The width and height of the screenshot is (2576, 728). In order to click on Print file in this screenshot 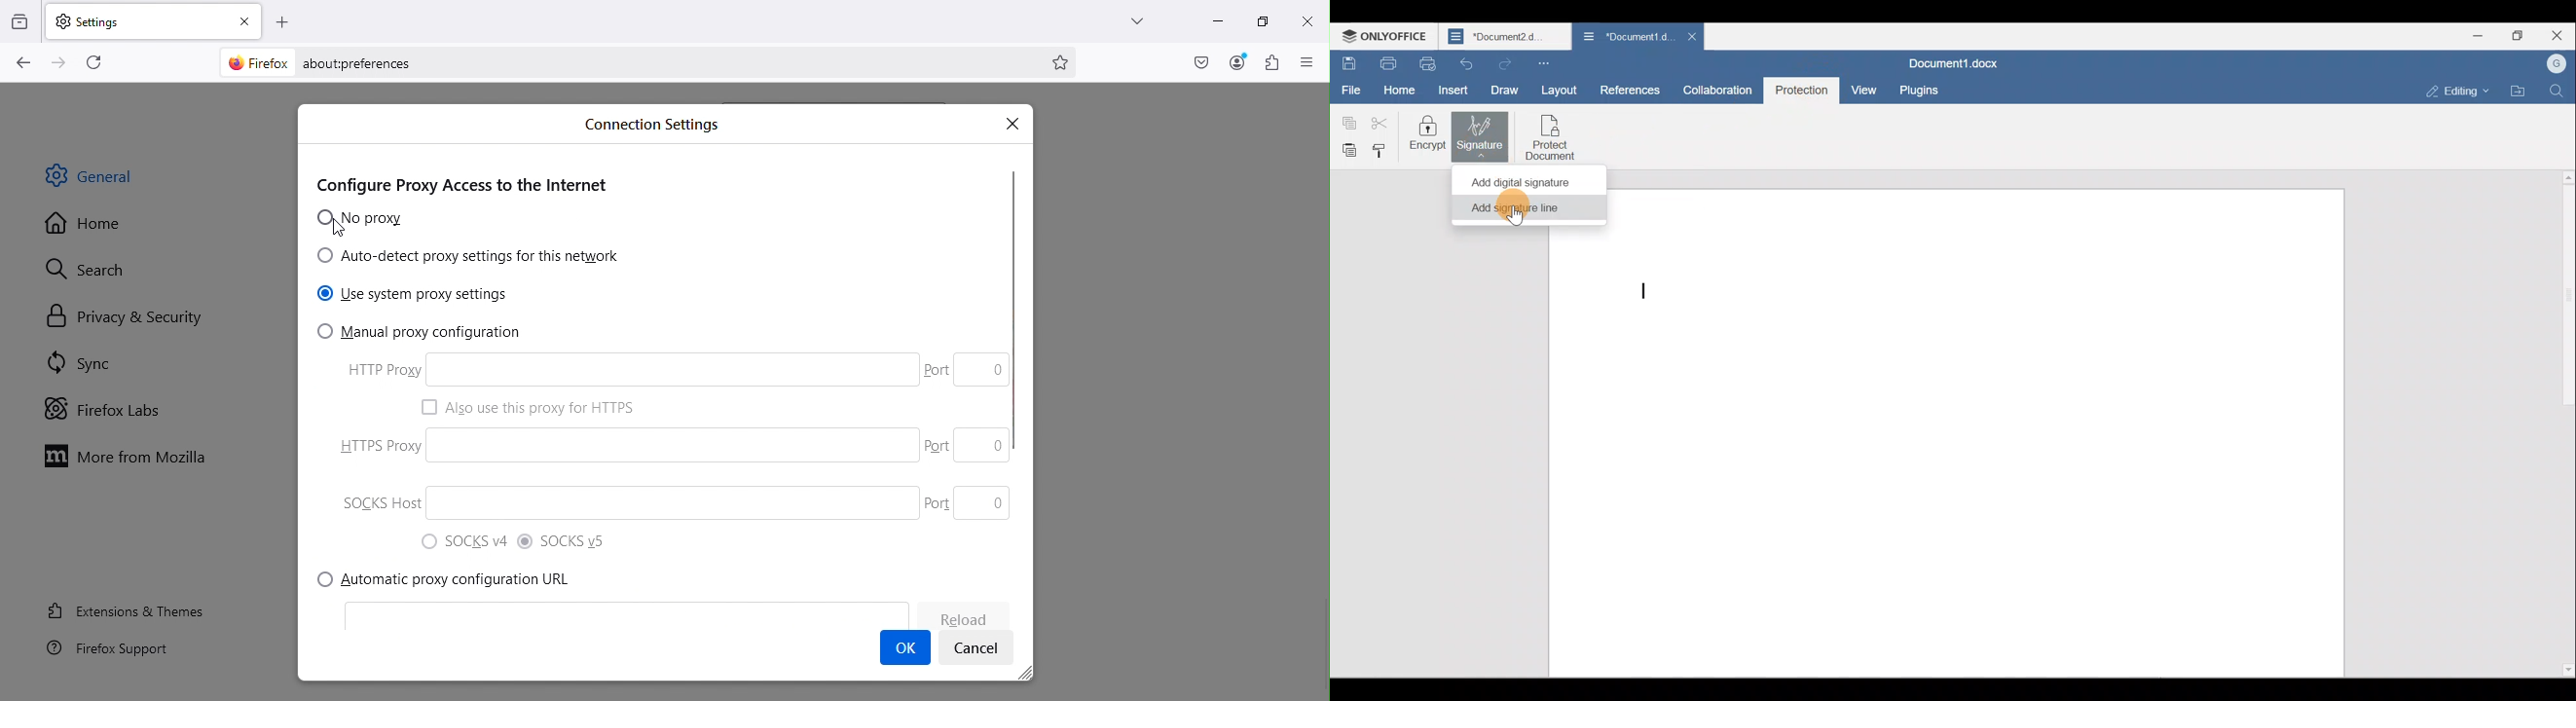, I will do `click(1388, 63)`.